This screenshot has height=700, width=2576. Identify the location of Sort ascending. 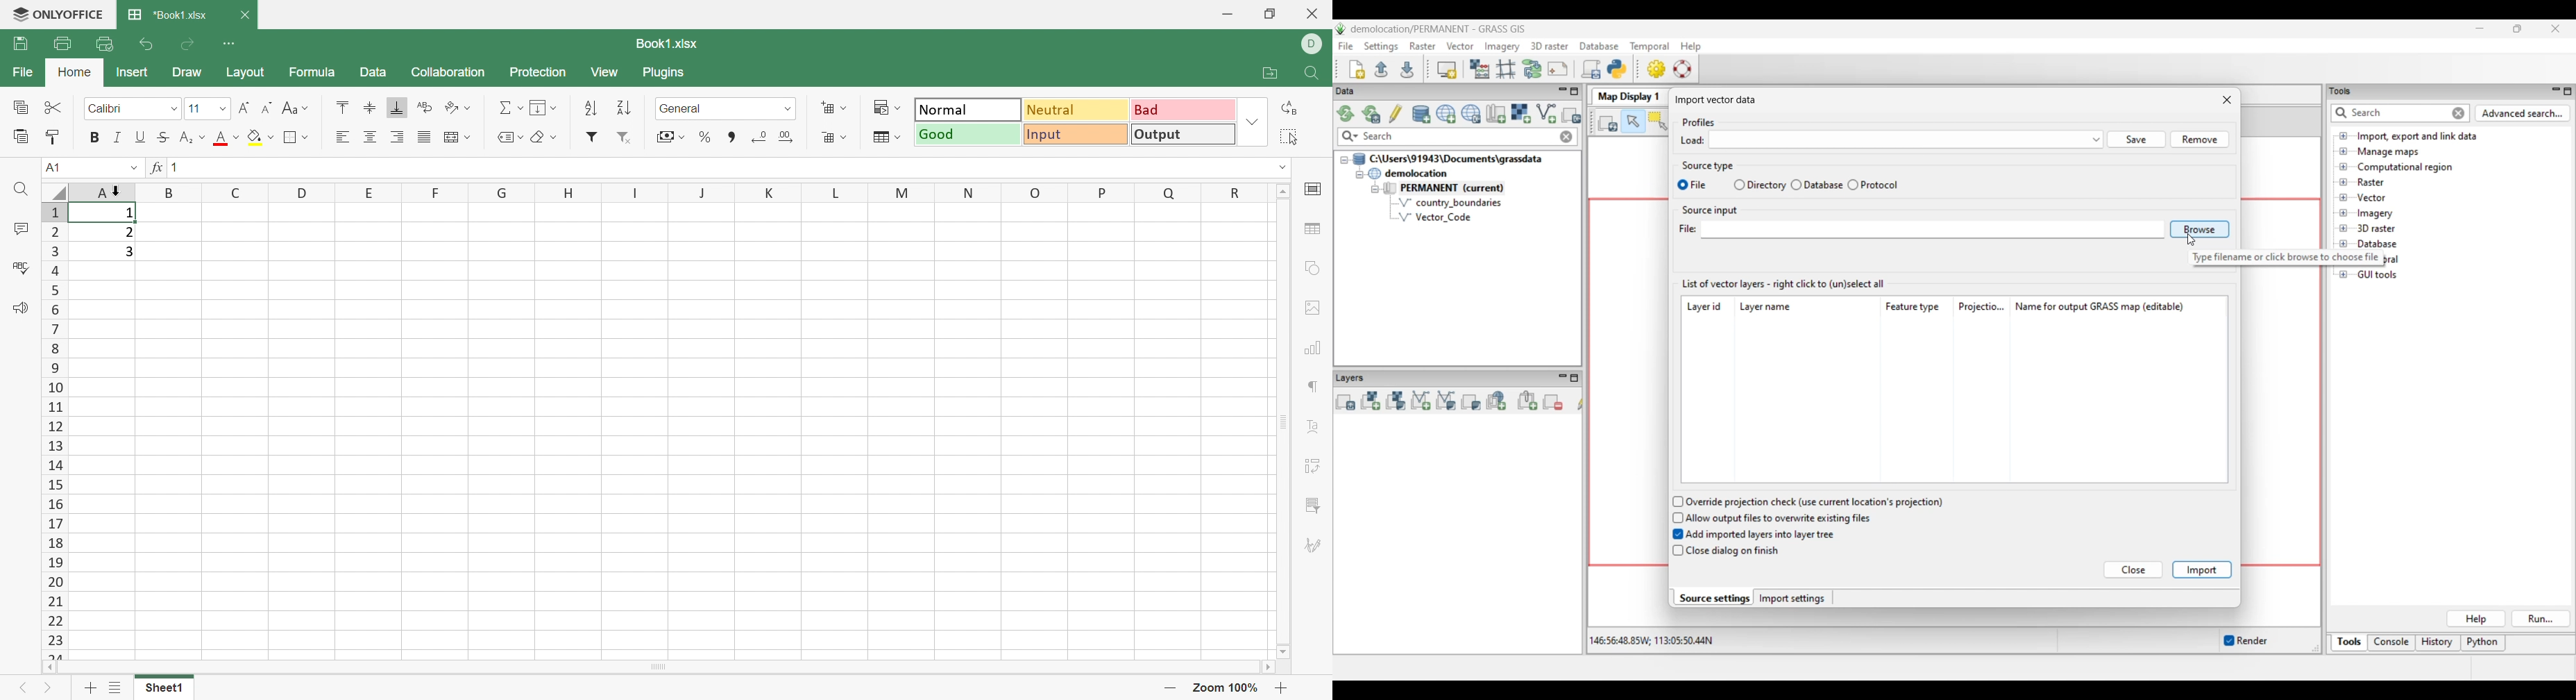
(593, 108).